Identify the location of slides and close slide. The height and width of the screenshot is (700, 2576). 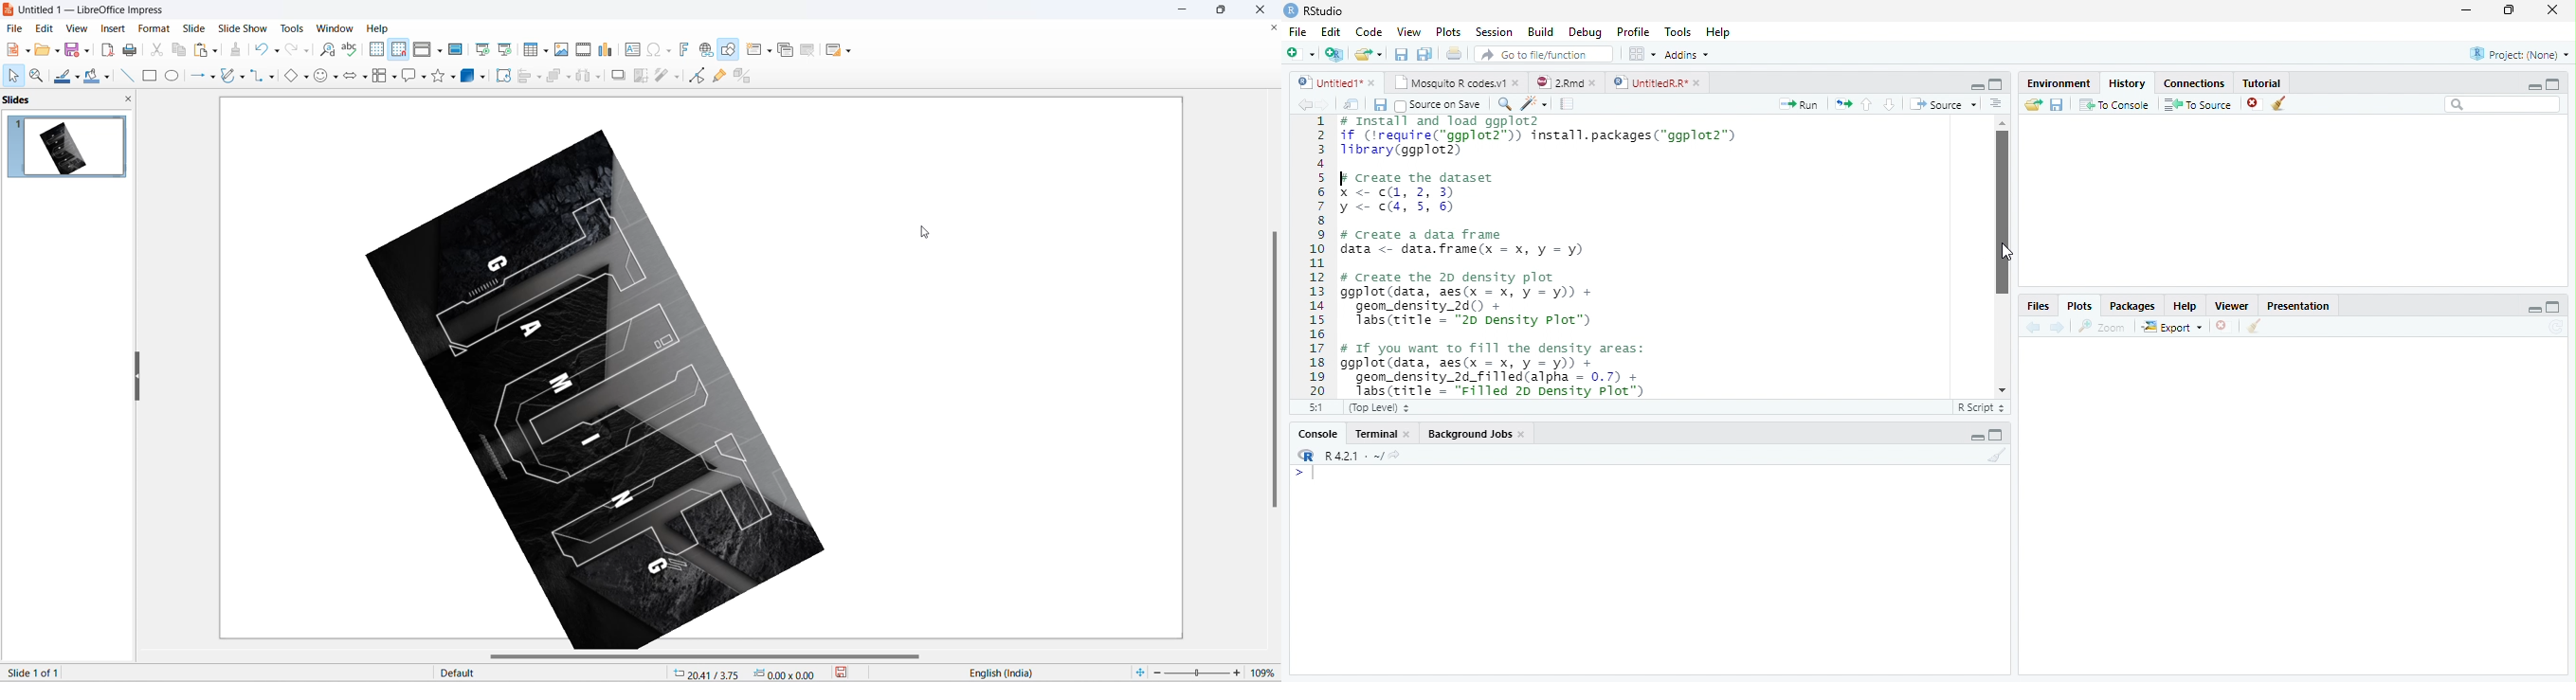
(71, 100).